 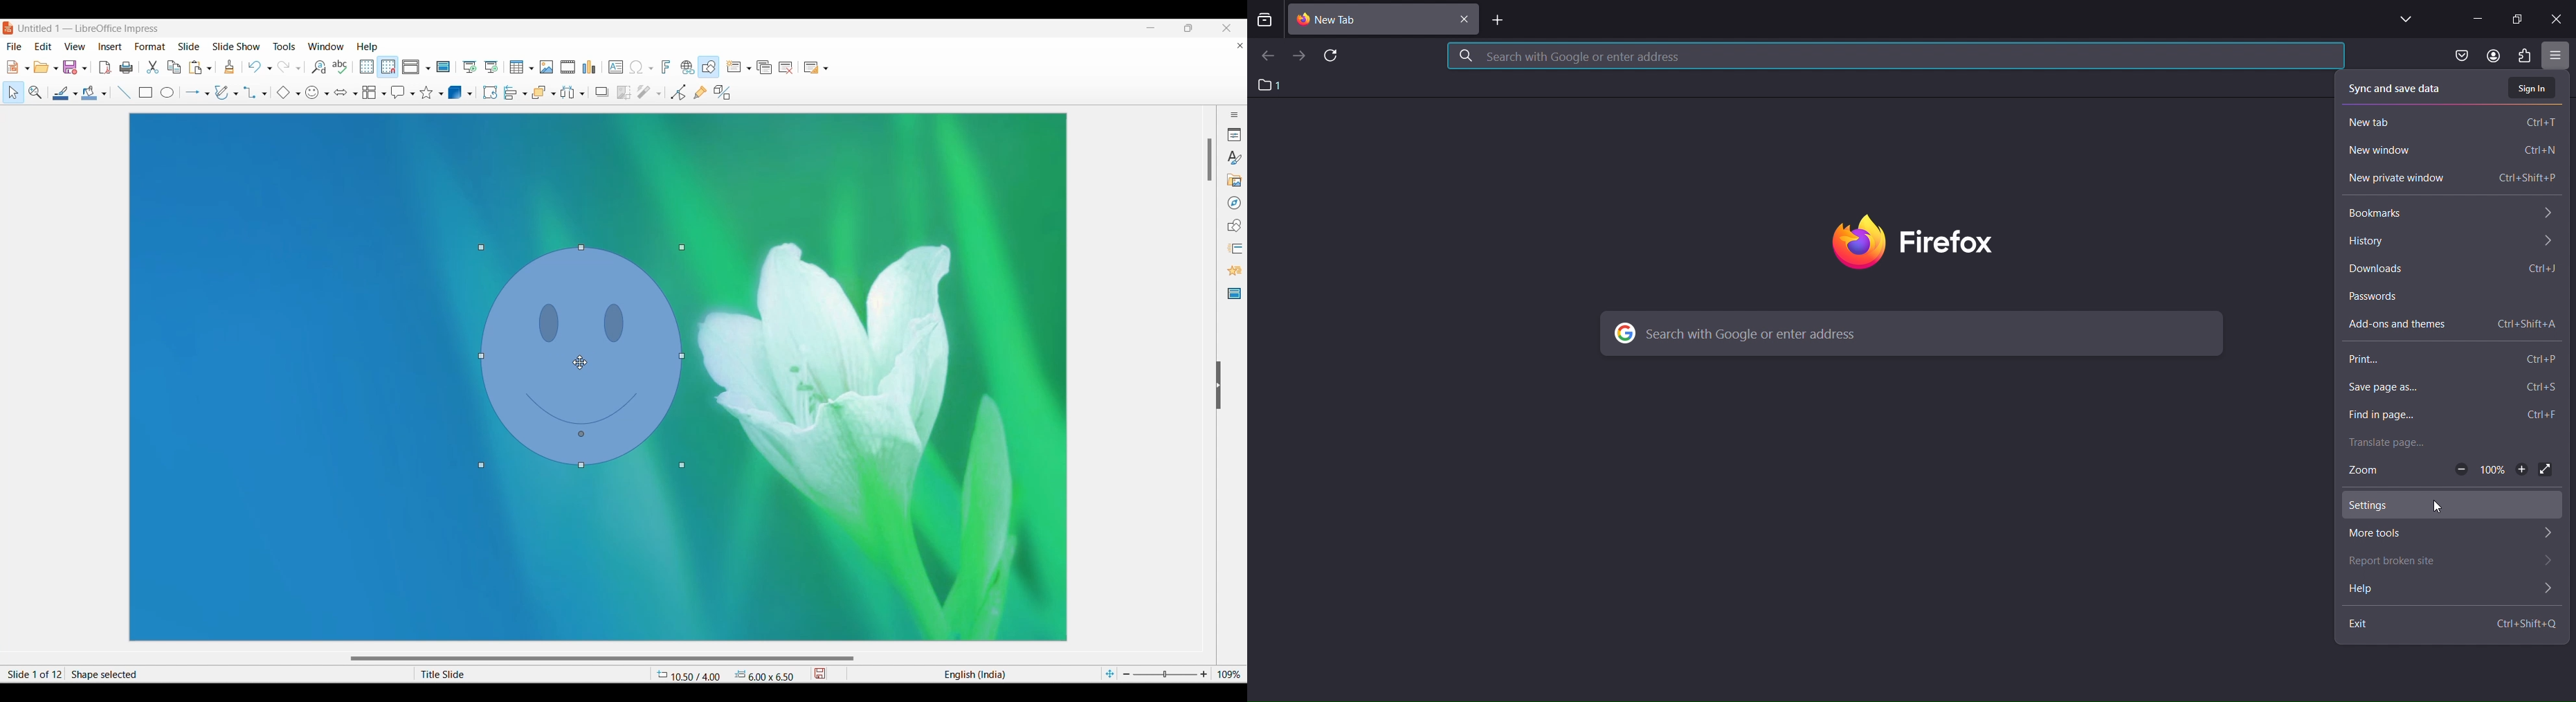 I want to click on Styles, so click(x=1234, y=157).